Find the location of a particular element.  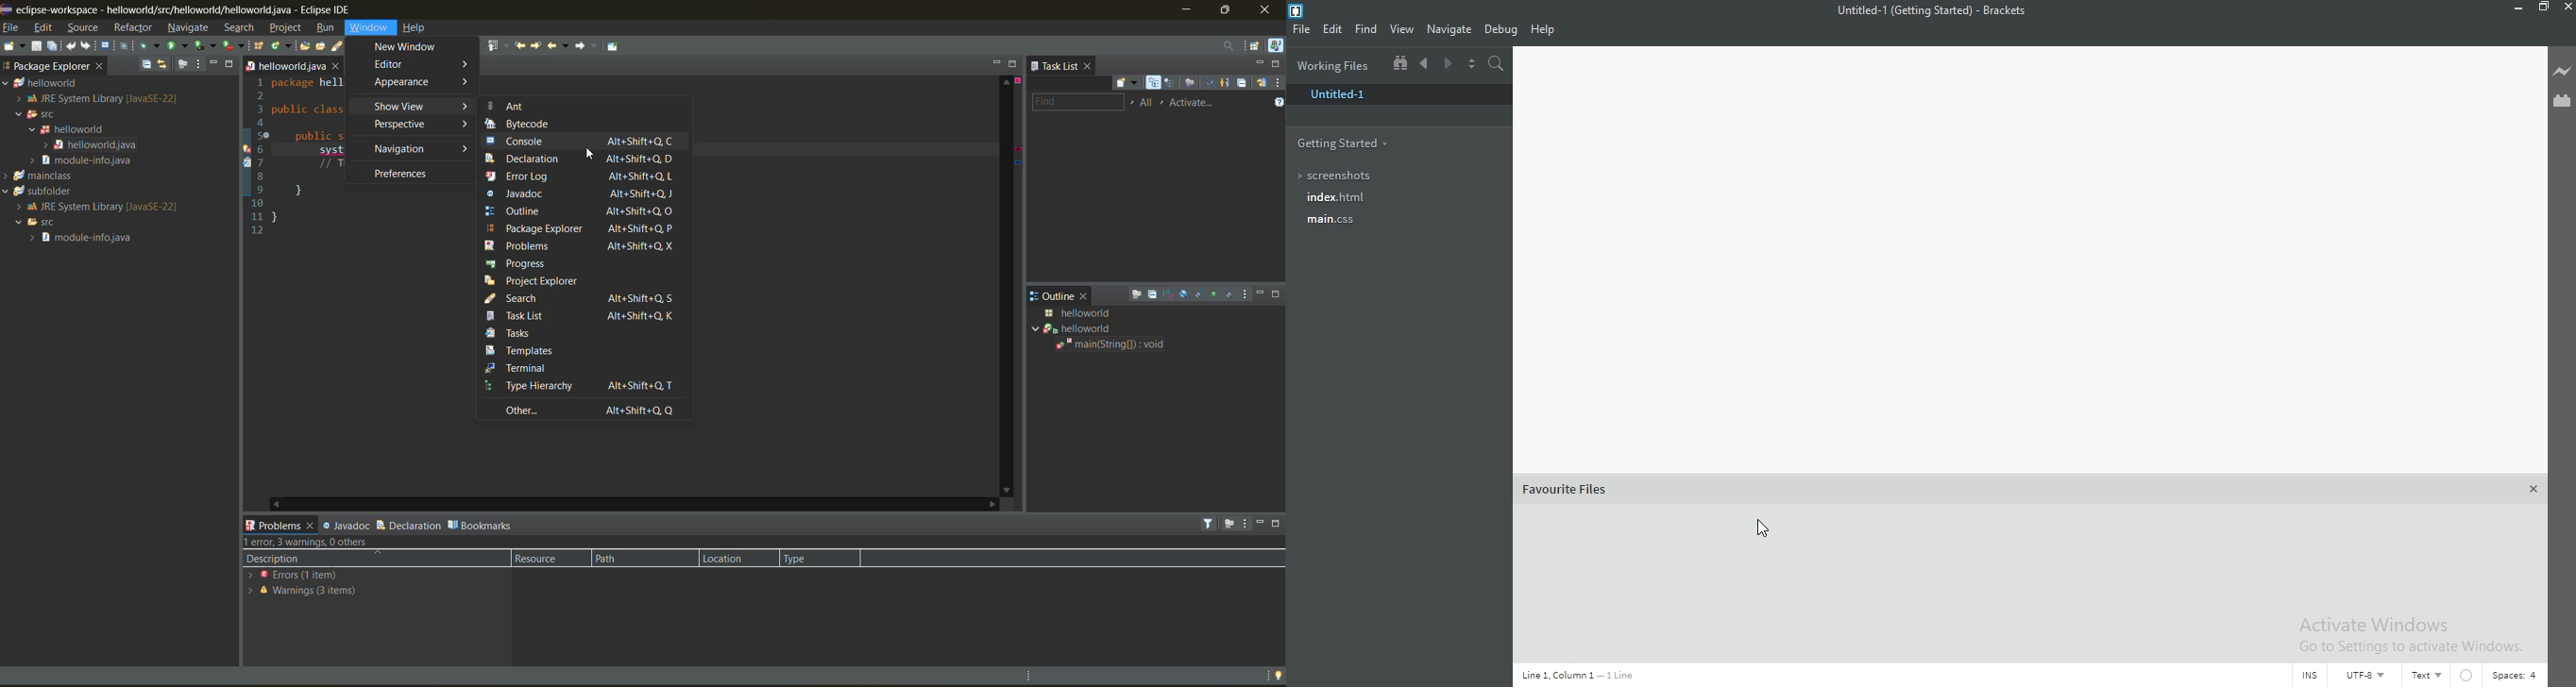

1 package hell 2 3 public class 4 5 public 6 system 7 // T 89} 10 11} 12 is located at coordinates (305, 155).